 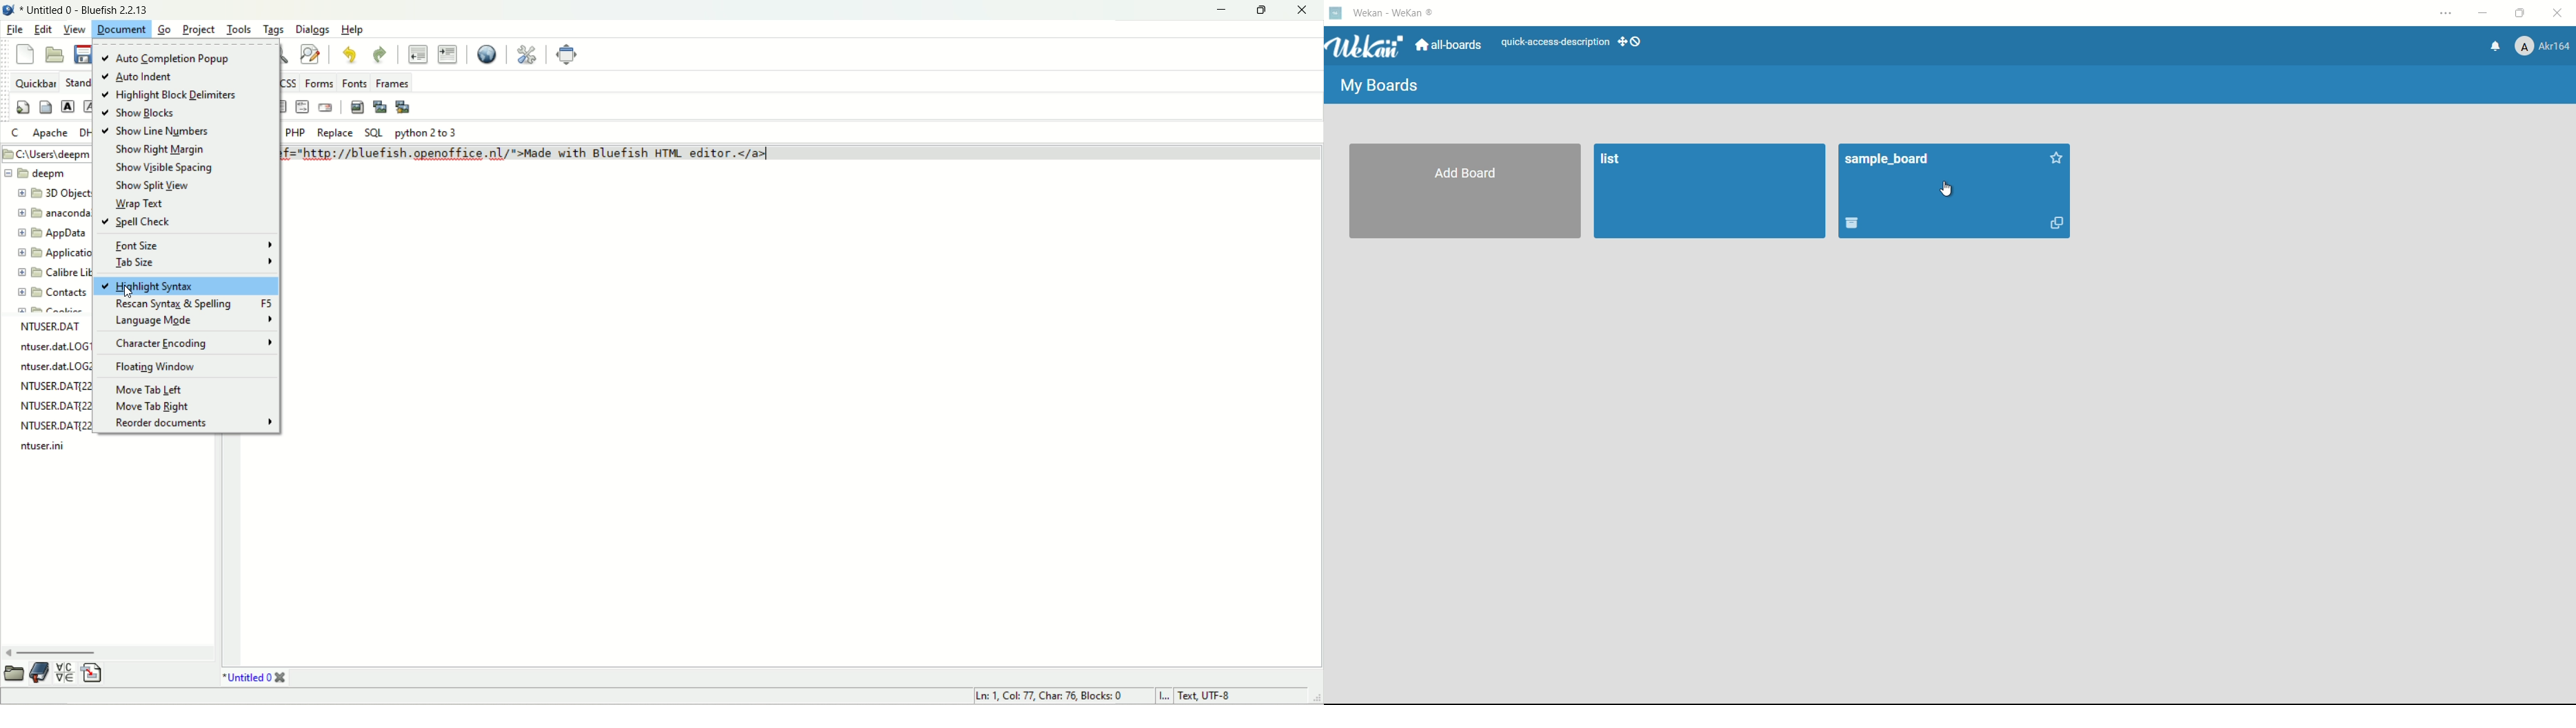 What do you see at coordinates (194, 424) in the screenshot?
I see `reorder documents` at bounding box center [194, 424].